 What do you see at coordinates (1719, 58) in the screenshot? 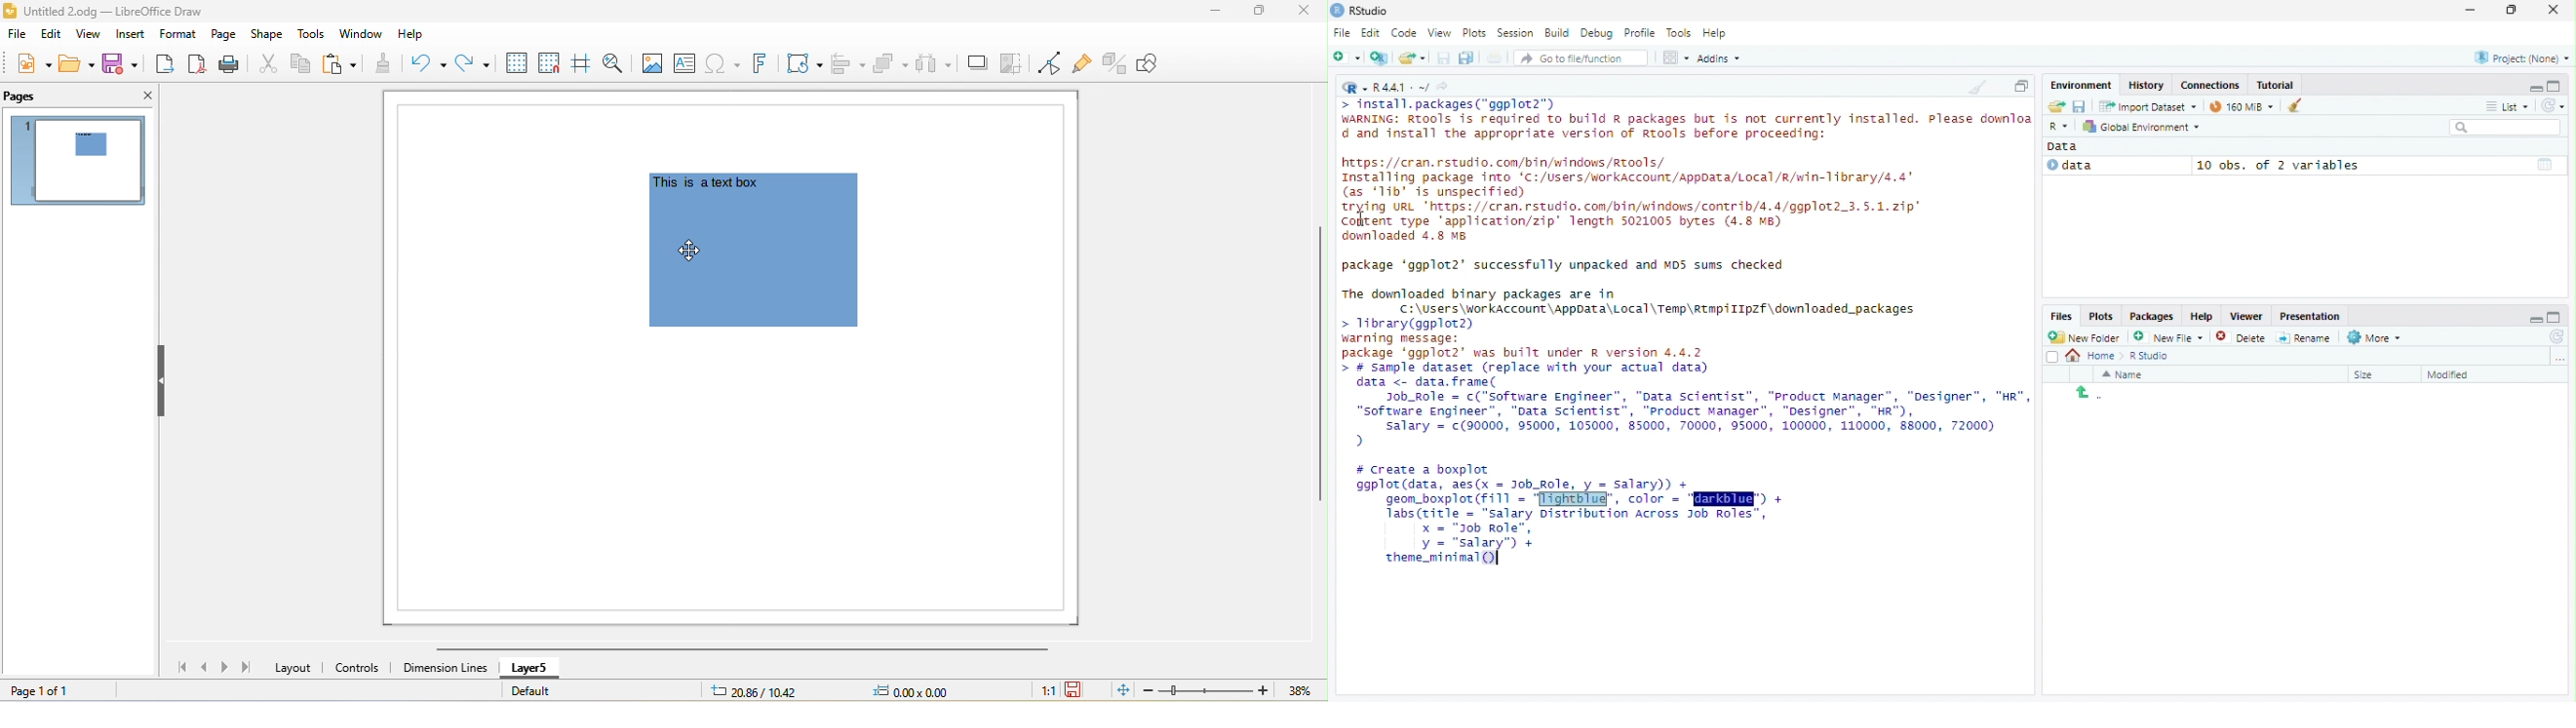
I see `Addins` at bounding box center [1719, 58].